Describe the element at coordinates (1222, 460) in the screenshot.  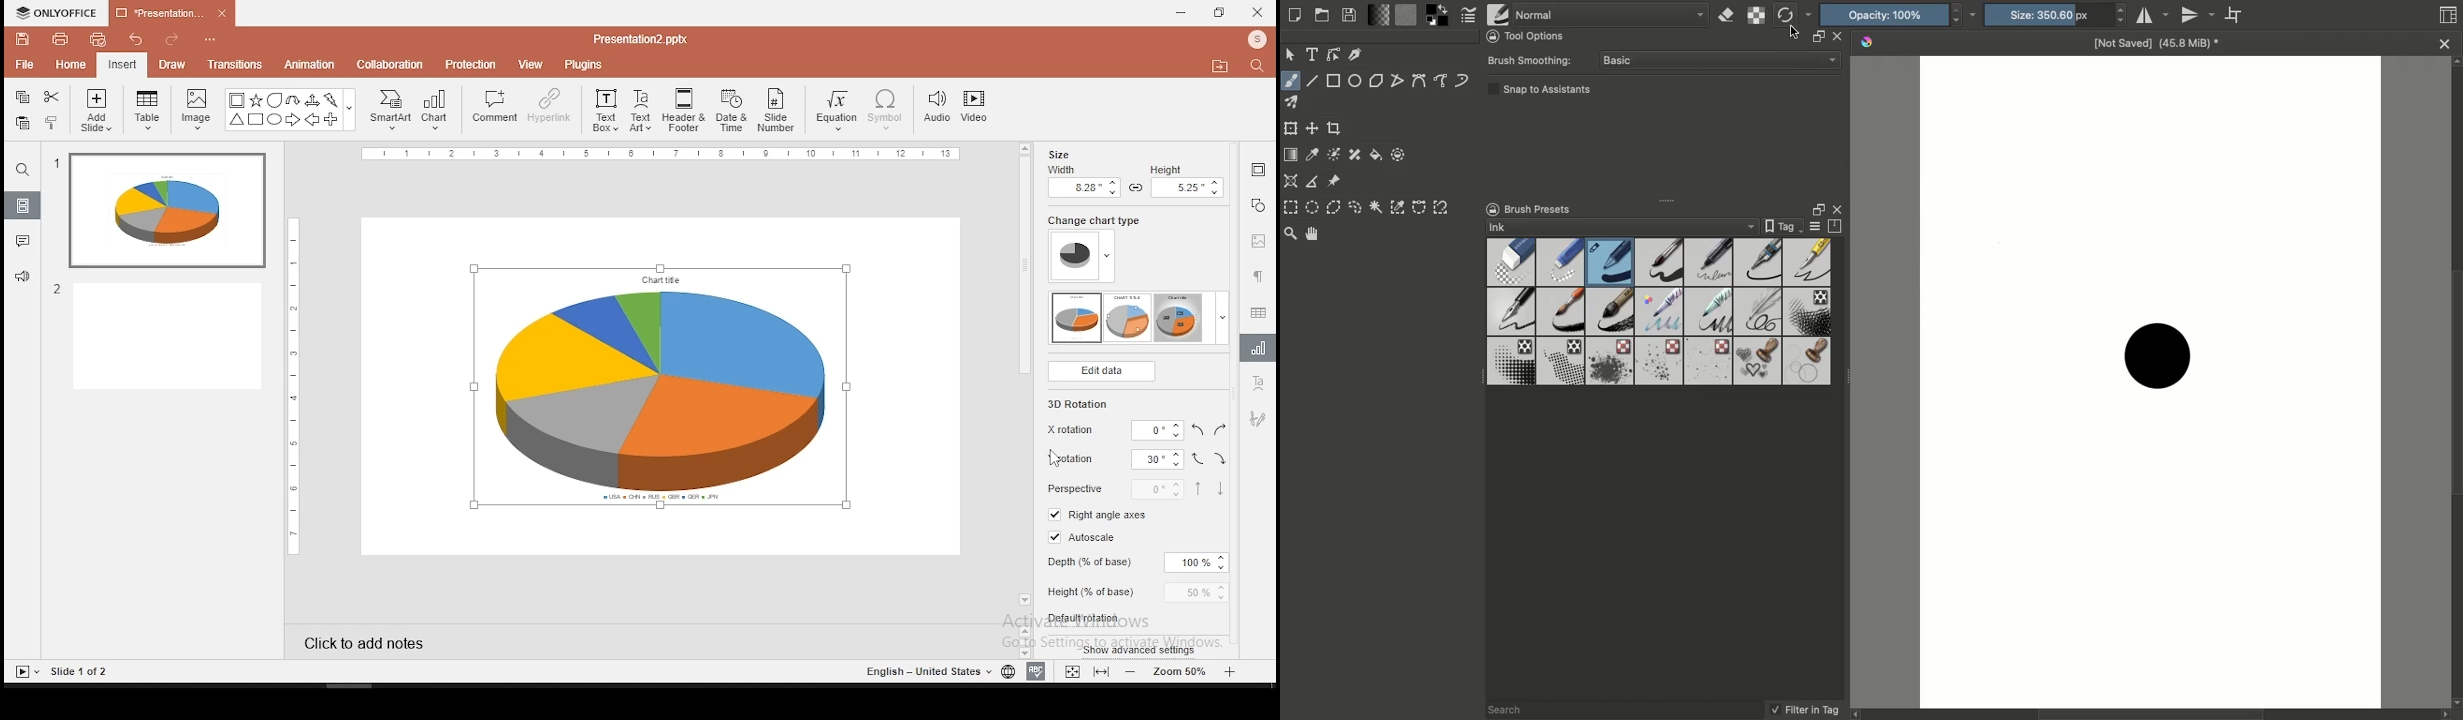
I see `down` at that location.